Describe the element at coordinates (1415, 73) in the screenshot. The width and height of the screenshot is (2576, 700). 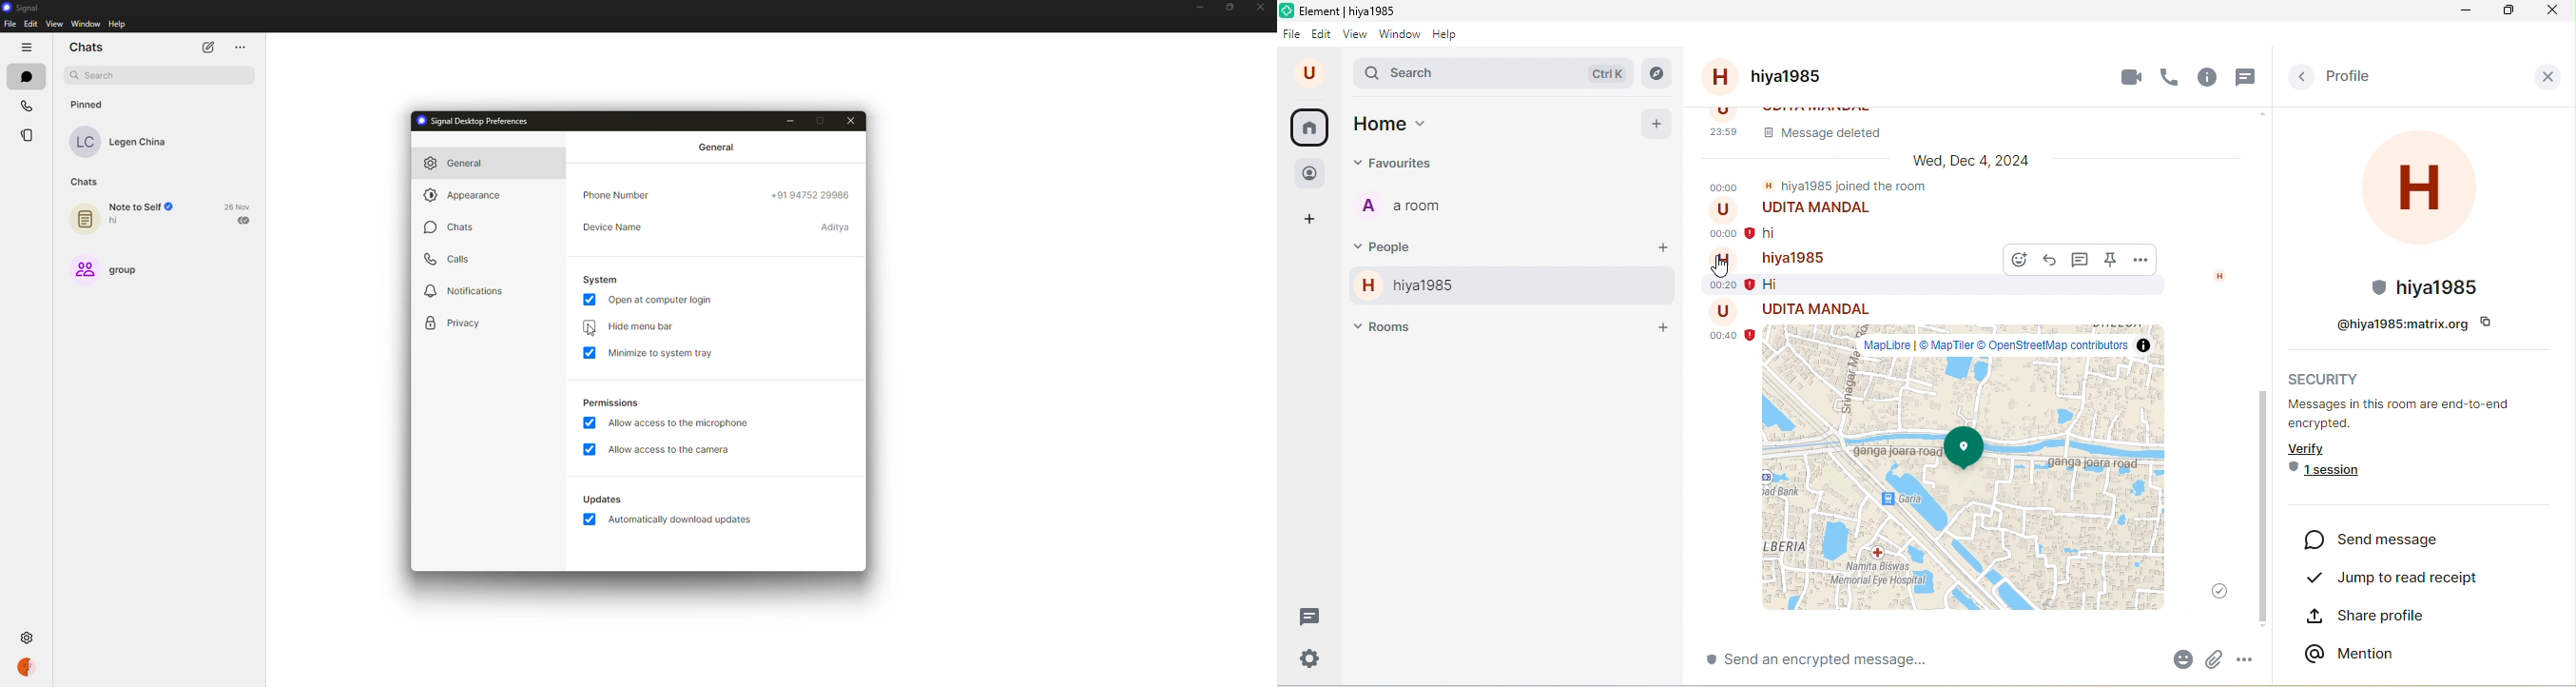
I see `search bar` at that location.